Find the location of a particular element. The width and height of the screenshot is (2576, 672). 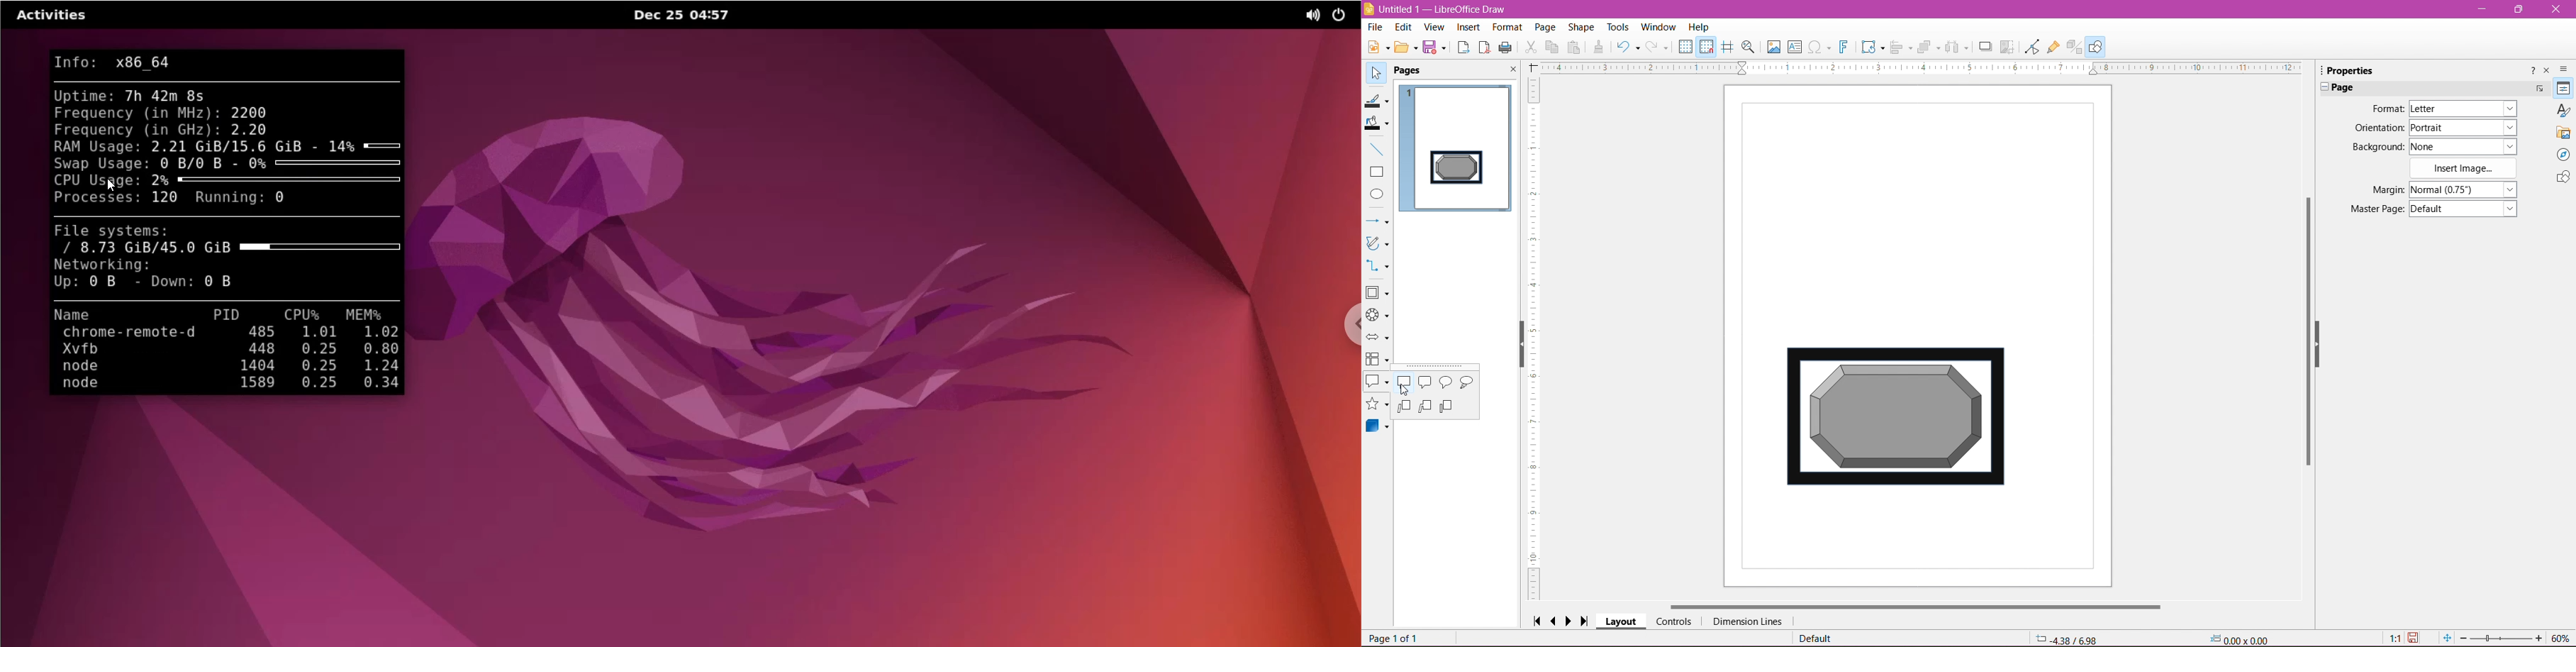

Shape is located at coordinates (1581, 27).